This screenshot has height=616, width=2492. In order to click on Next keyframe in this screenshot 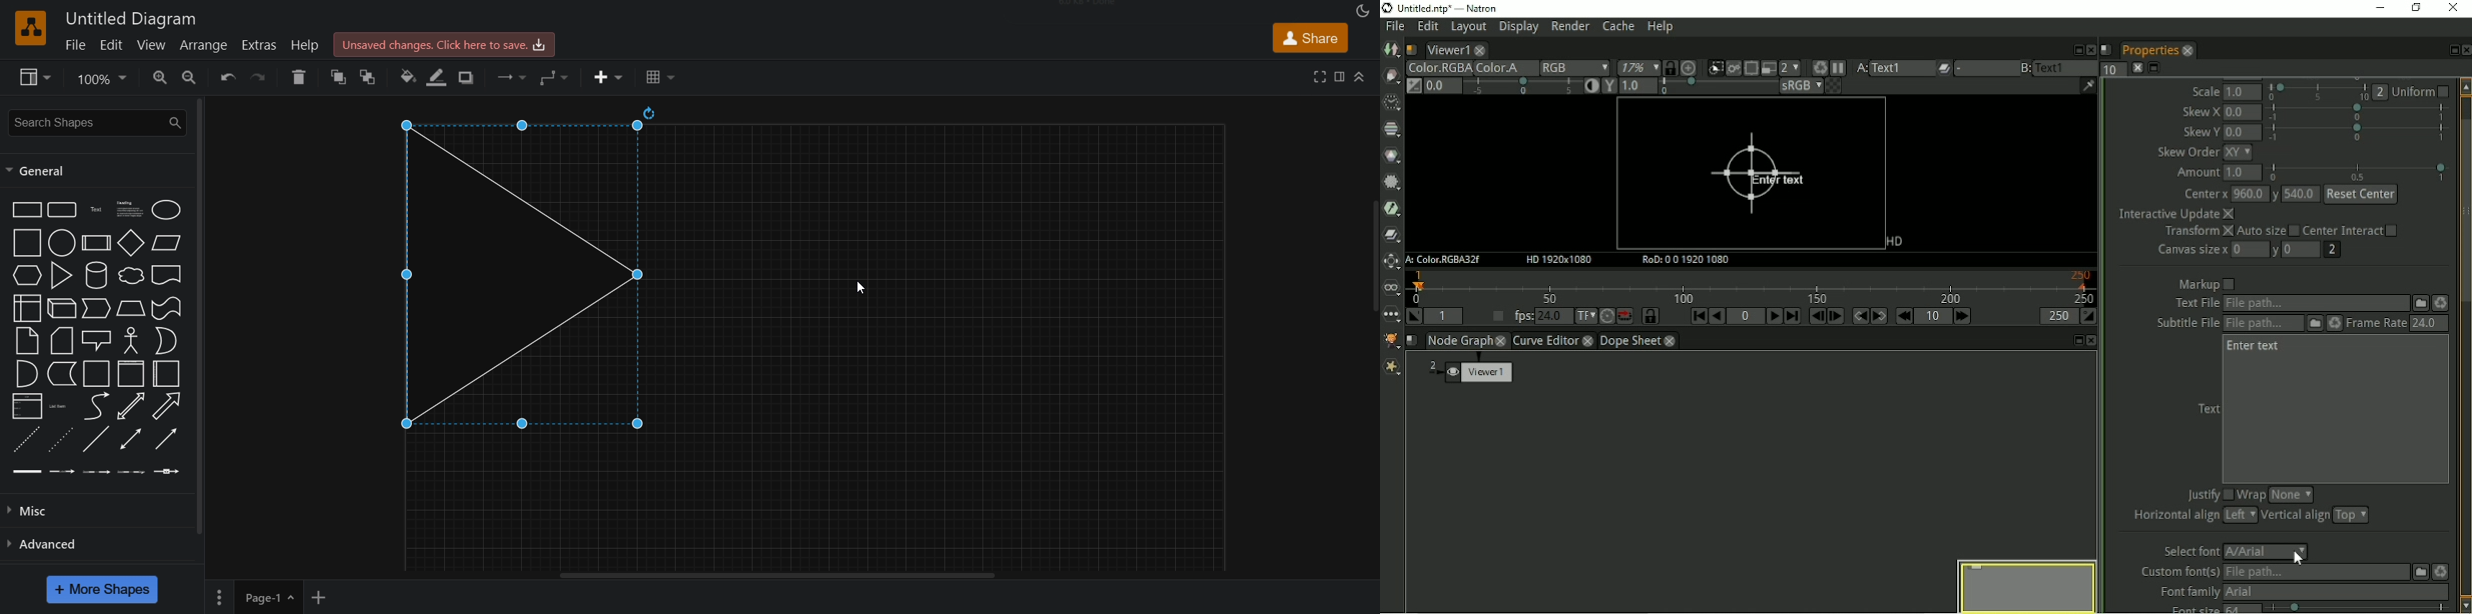, I will do `click(1880, 316)`.